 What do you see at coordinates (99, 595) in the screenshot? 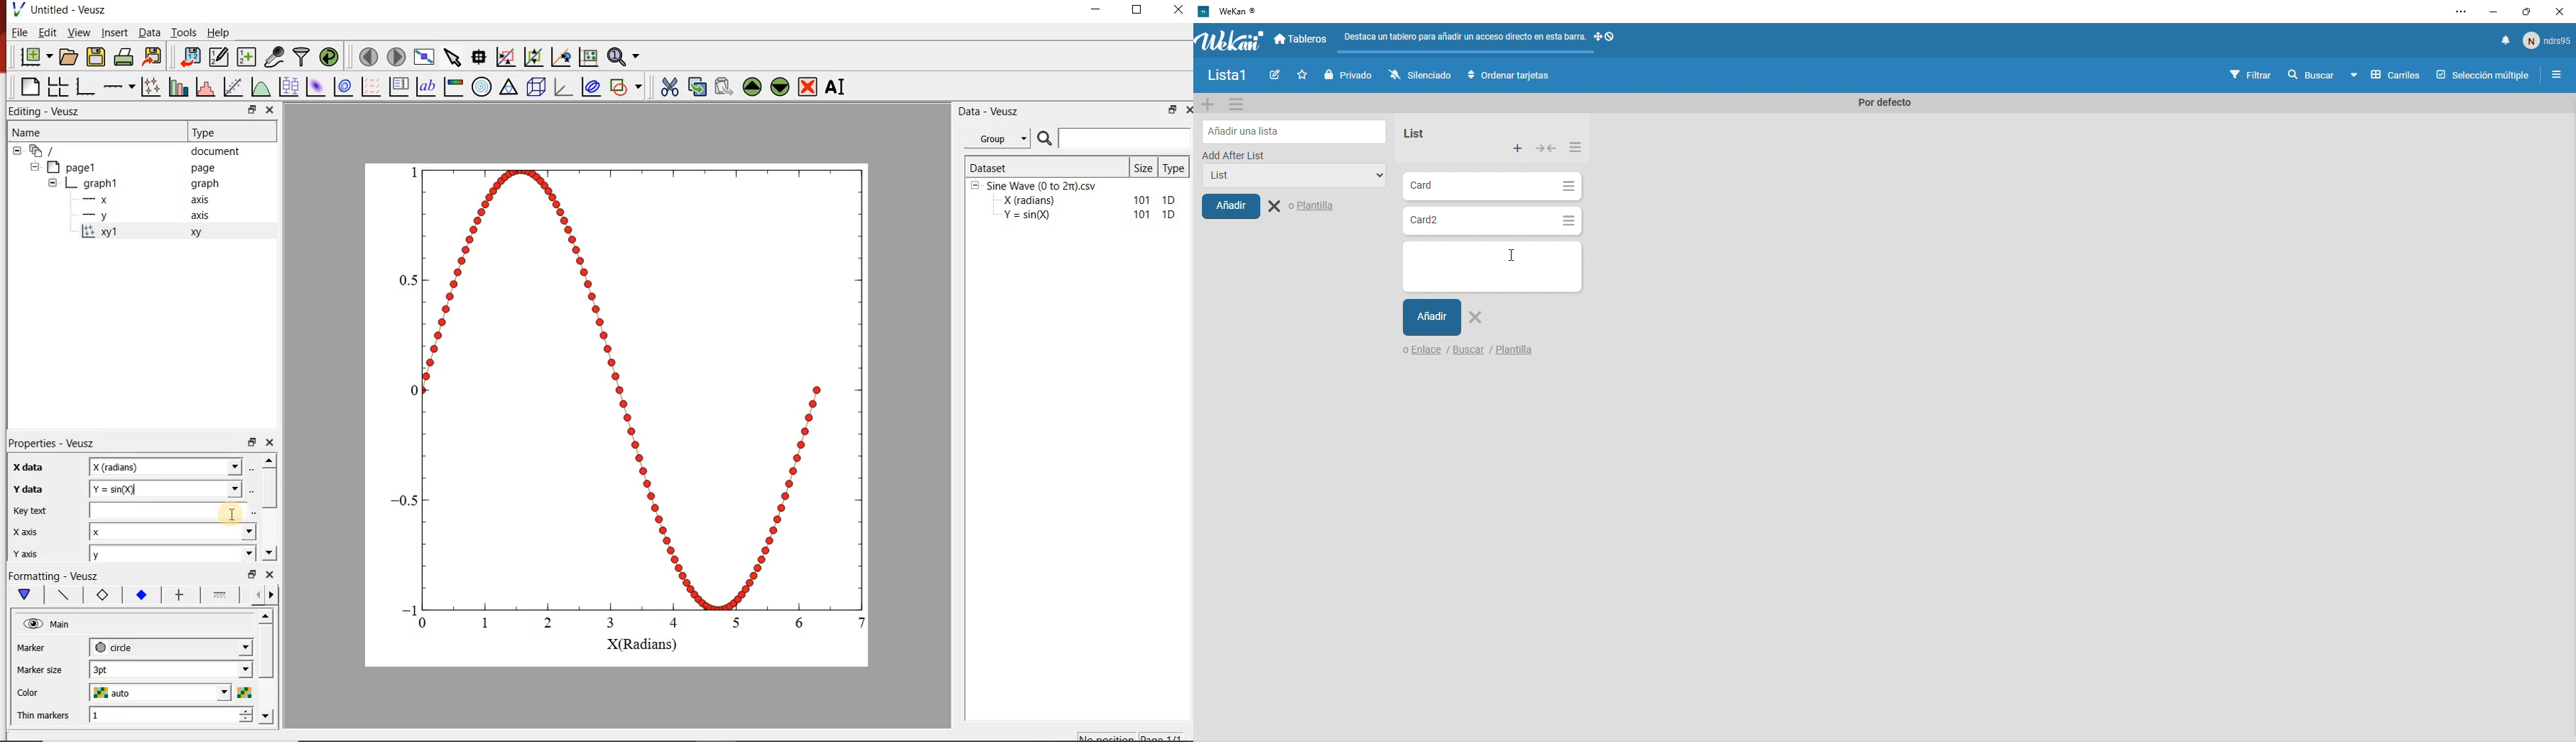
I see `xy` at bounding box center [99, 595].